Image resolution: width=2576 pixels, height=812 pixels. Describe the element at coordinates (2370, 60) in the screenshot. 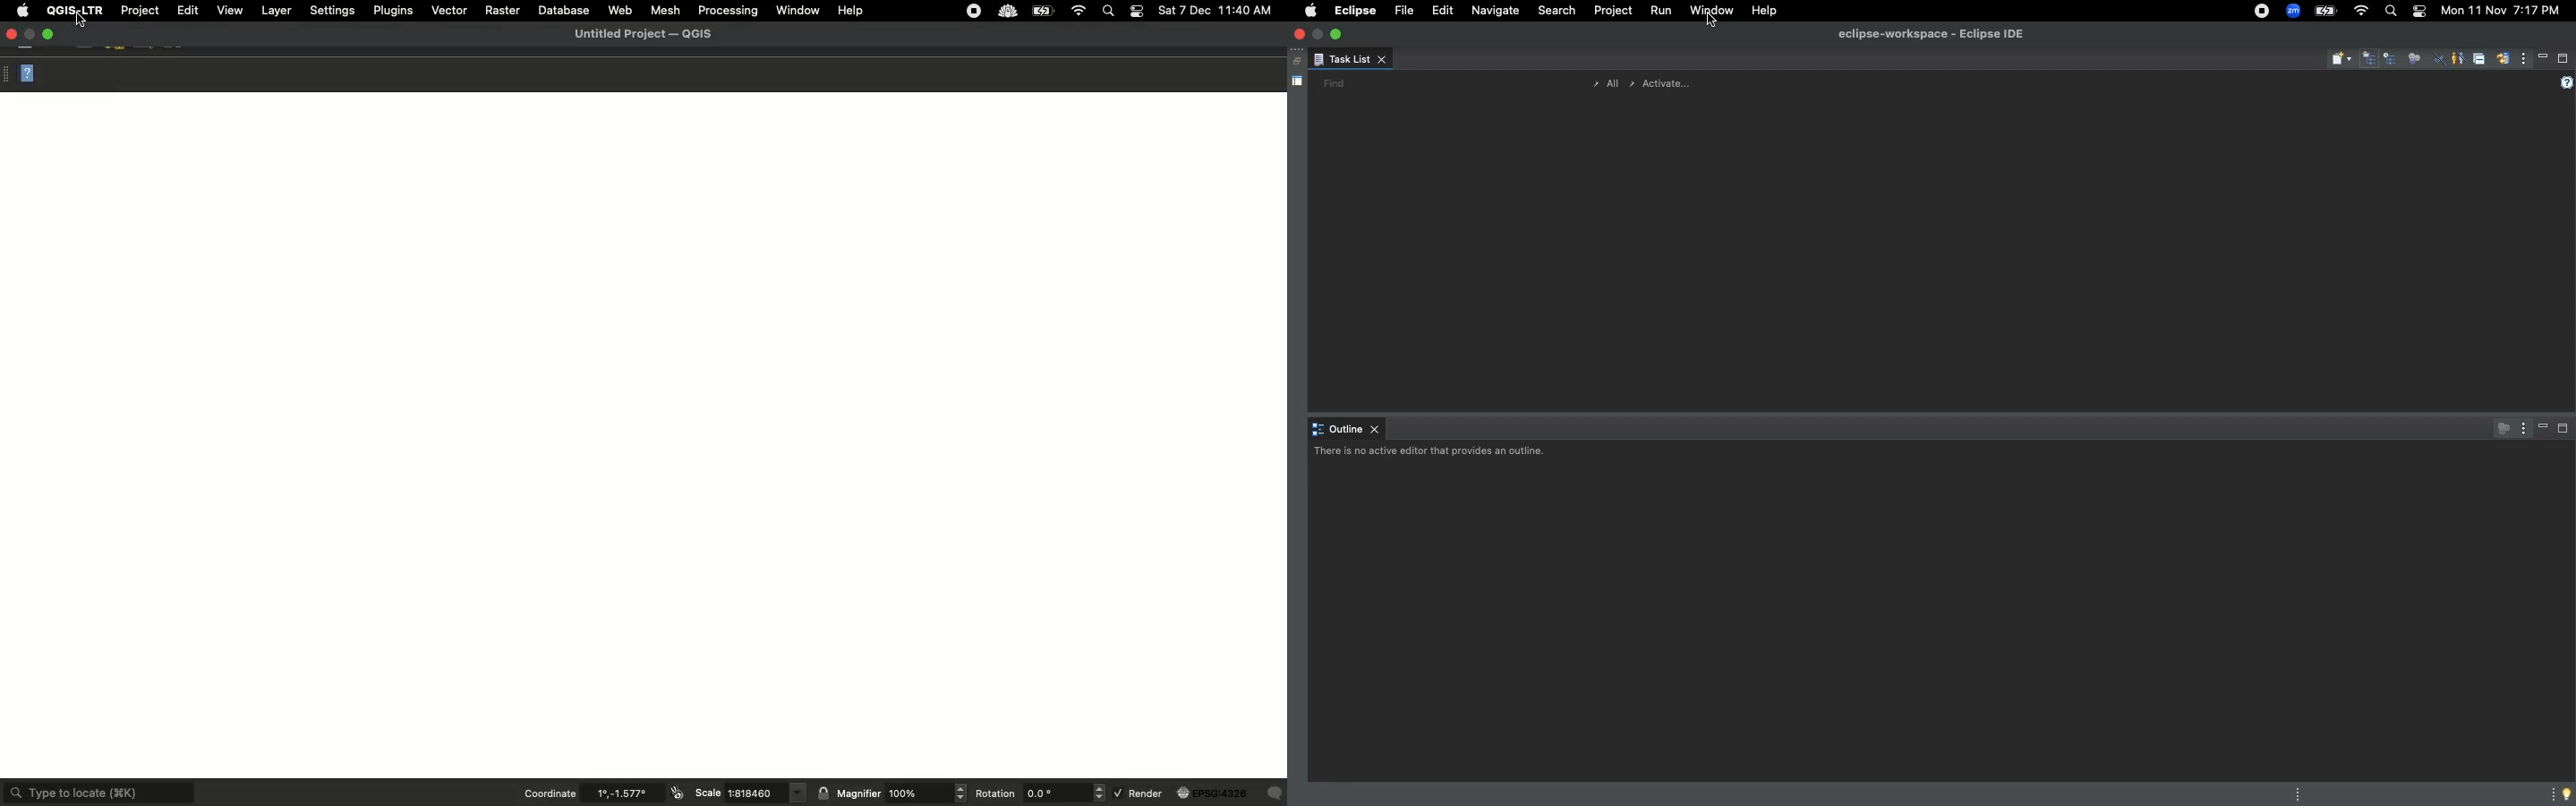

I see `Categorized` at that location.